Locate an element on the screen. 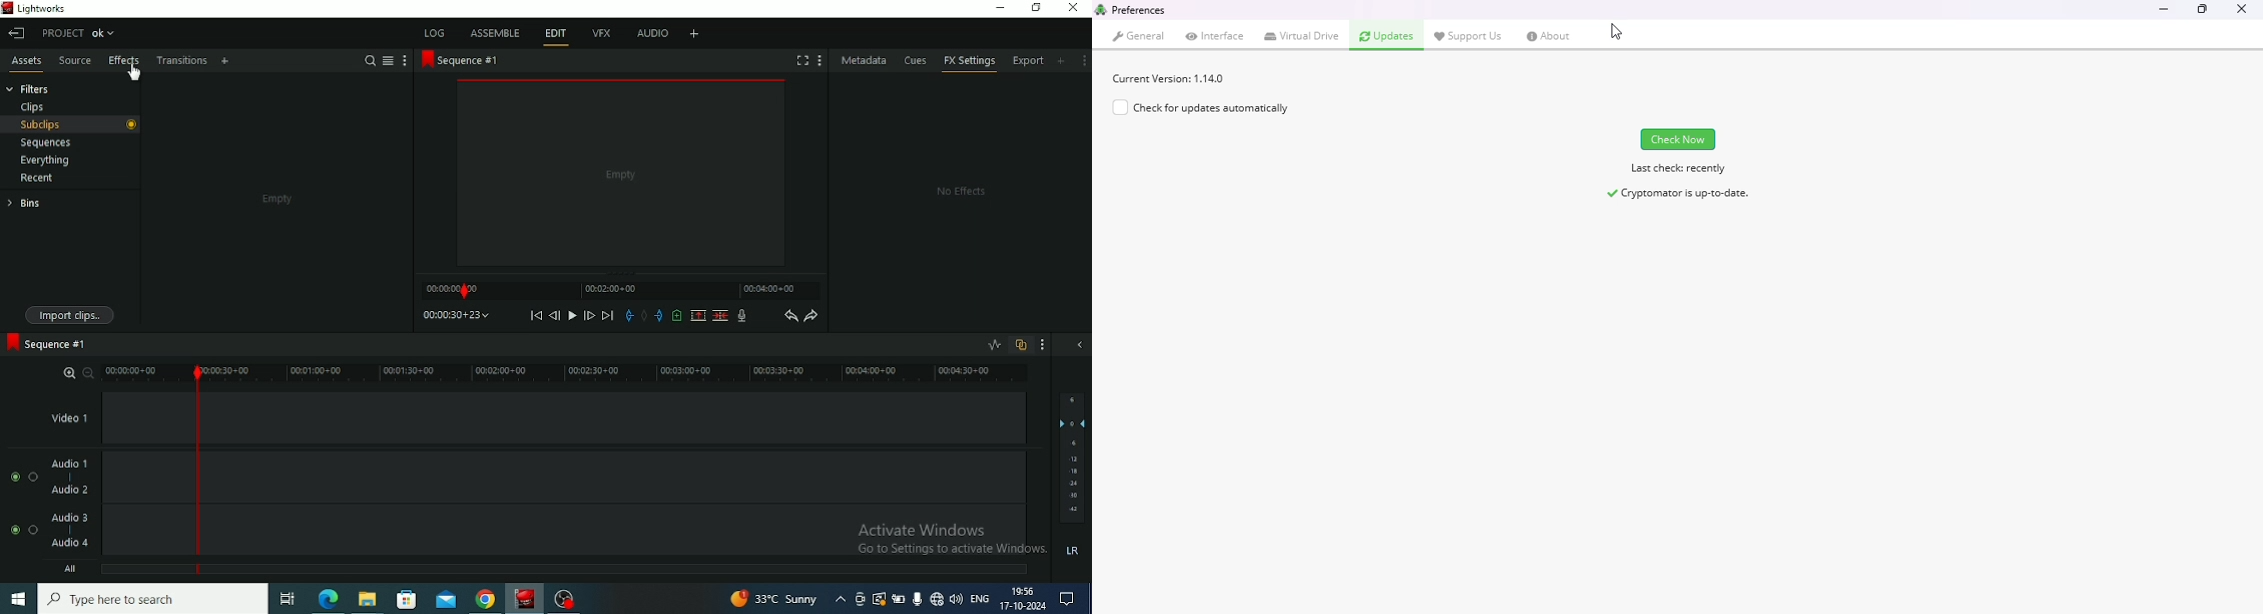 This screenshot has width=2268, height=616. virtual drive is located at coordinates (1303, 36).